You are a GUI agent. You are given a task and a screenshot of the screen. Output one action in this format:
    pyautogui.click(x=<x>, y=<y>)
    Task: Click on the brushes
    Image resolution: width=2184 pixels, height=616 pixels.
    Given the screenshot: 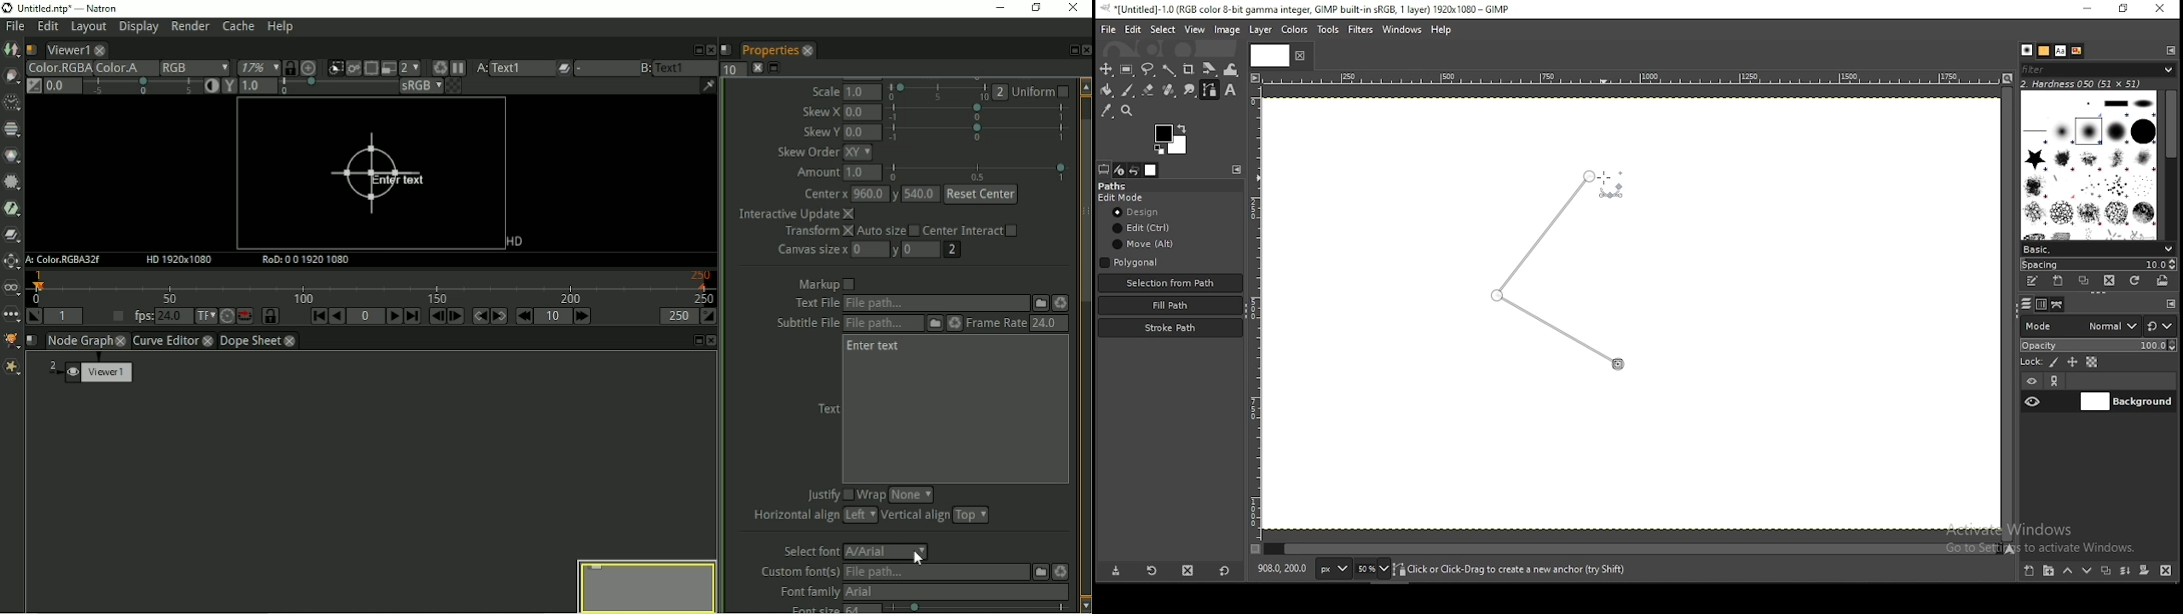 What is the action you would take?
    pyautogui.click(x=2087, y=165)
    